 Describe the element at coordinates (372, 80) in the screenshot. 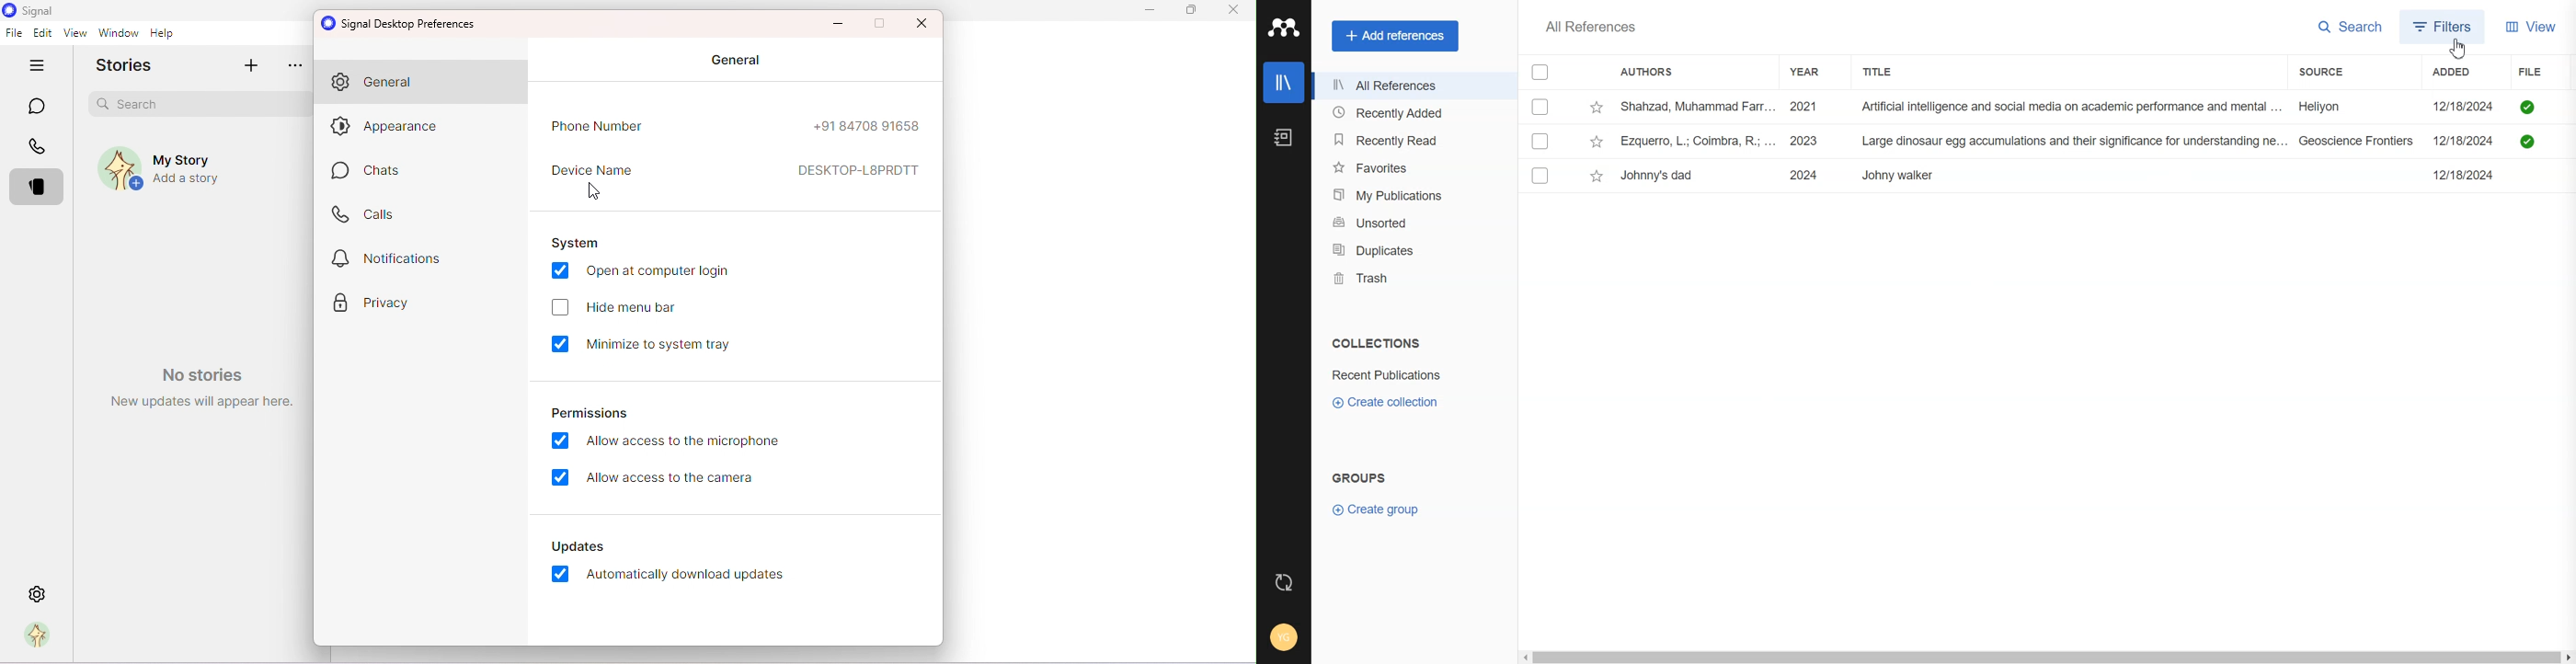

I see `General` at that location.